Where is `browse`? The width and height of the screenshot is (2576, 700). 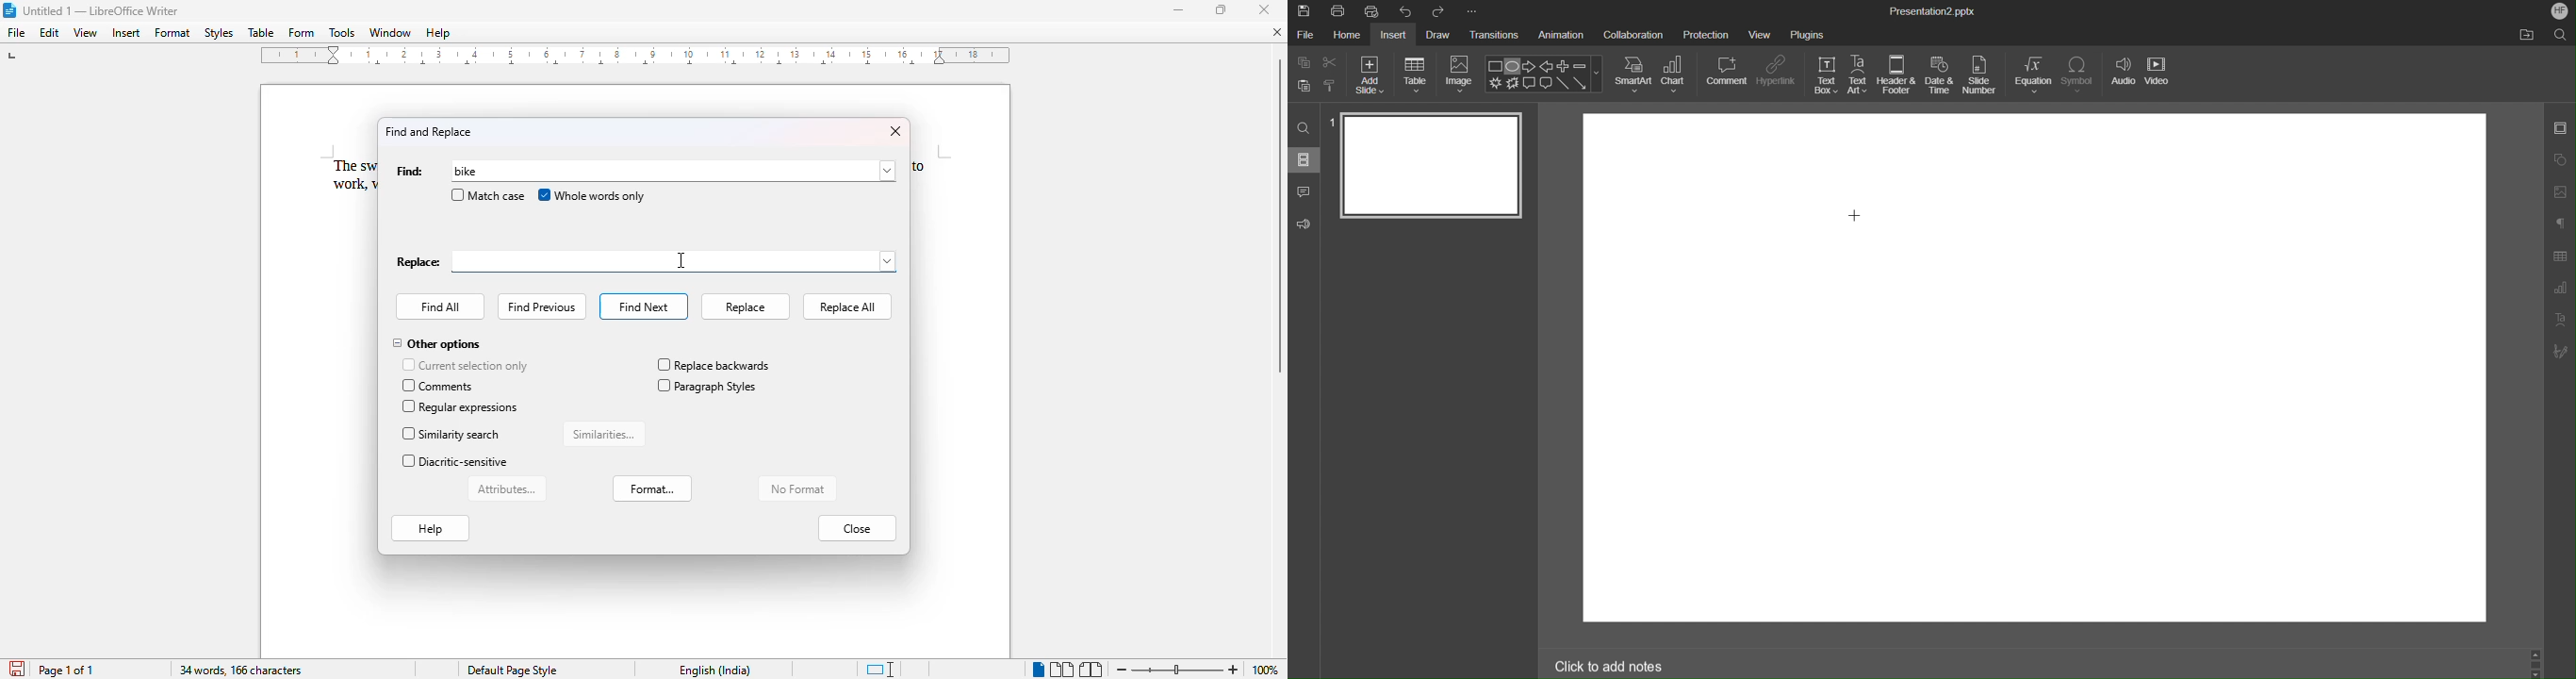 browse is located at coordinates (887, 171).